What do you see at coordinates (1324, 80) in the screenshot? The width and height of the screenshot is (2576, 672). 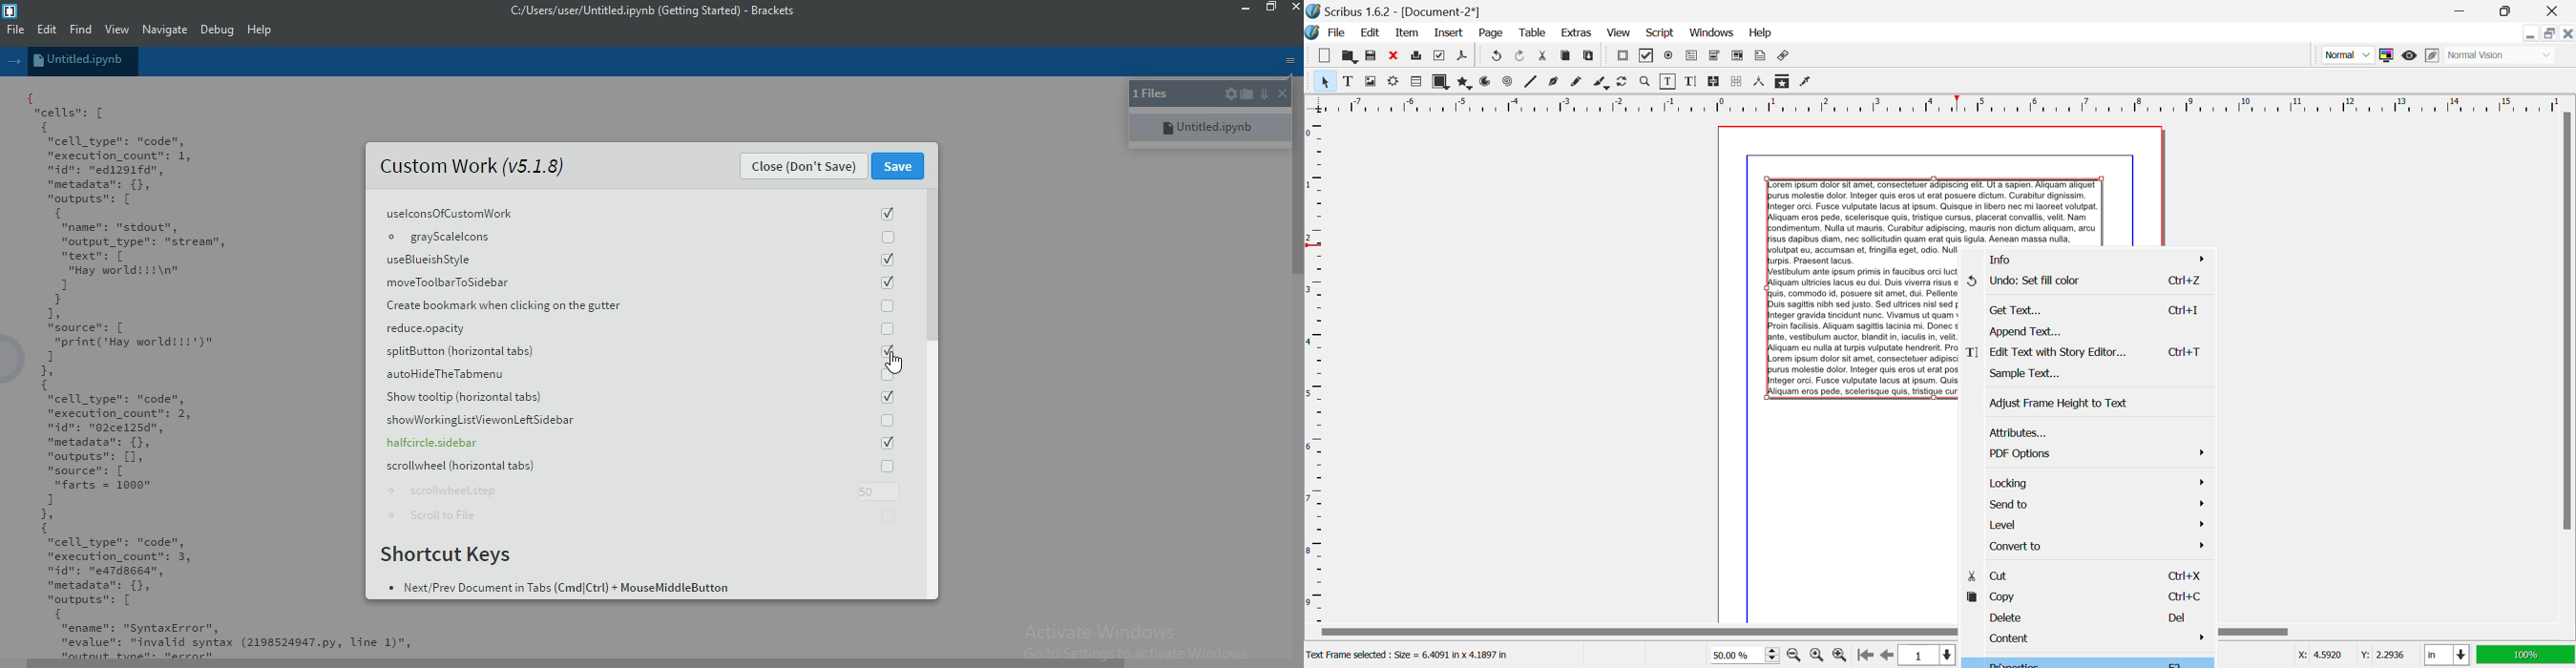 I see `Select` at bounding box center [1324, 80].